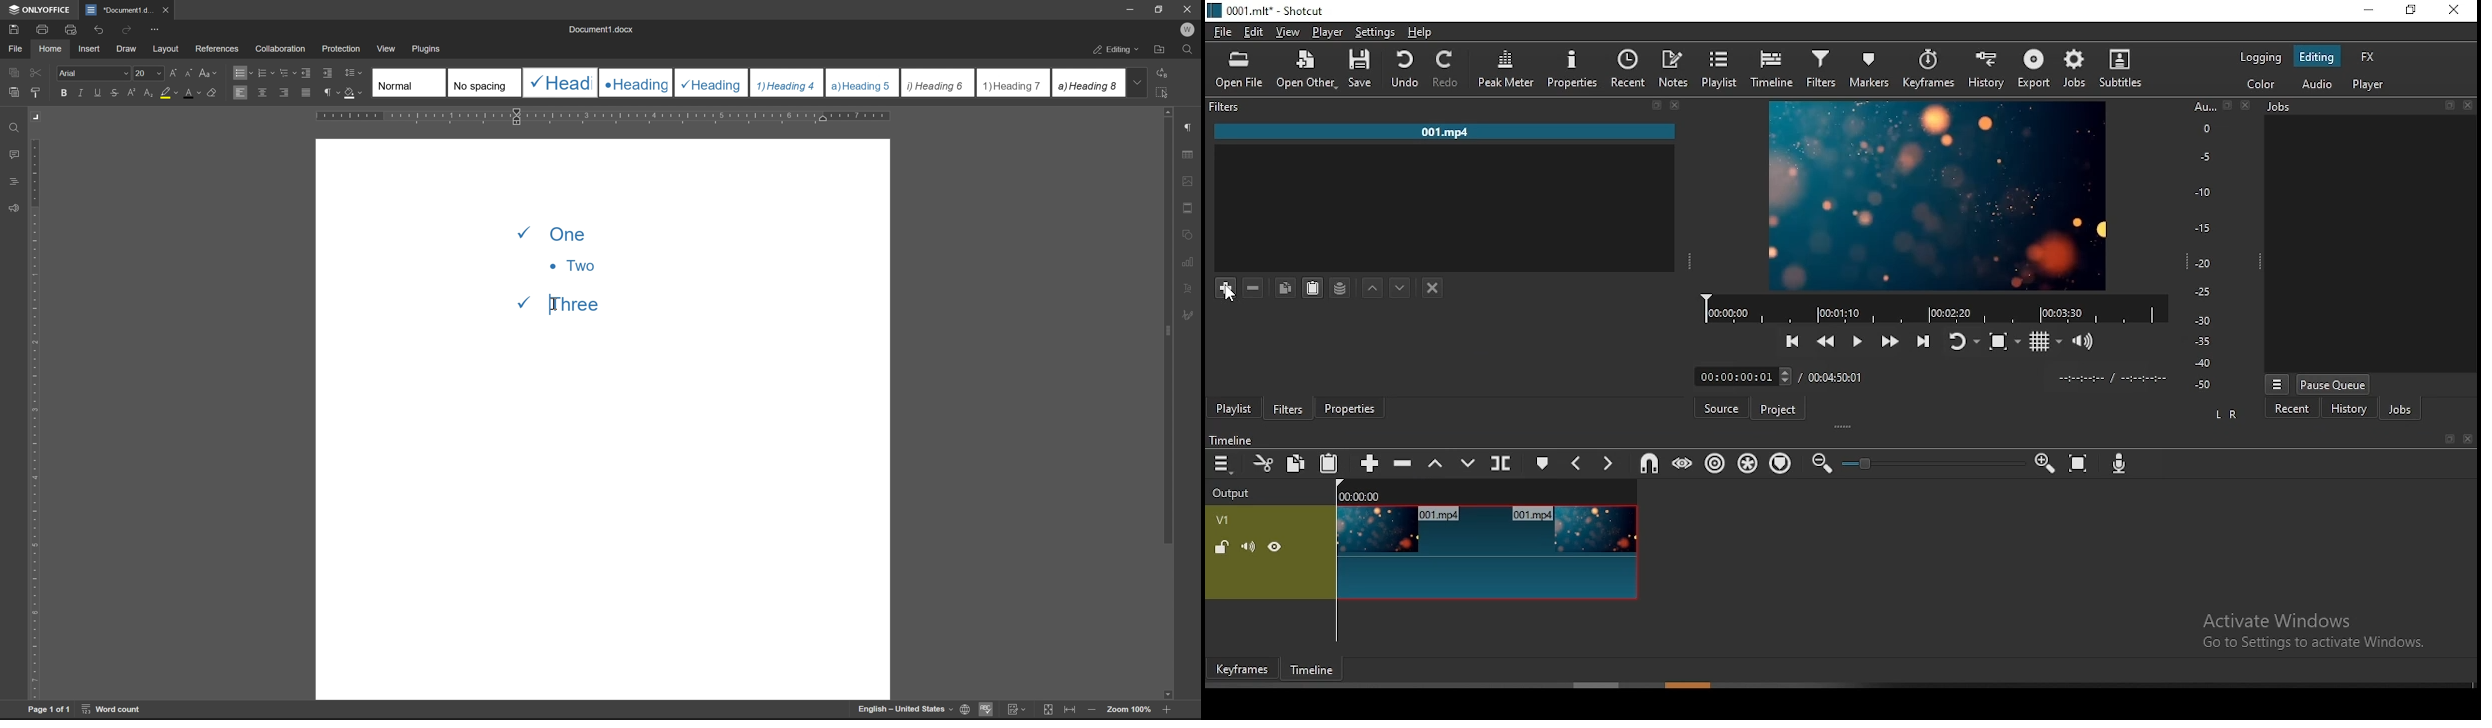 The height and width of the screenshot is (728, 2492). What do you see at coordinates (1312, 670) in the screenshot?
I see `timeframe` at bounding box center [1312, 670].